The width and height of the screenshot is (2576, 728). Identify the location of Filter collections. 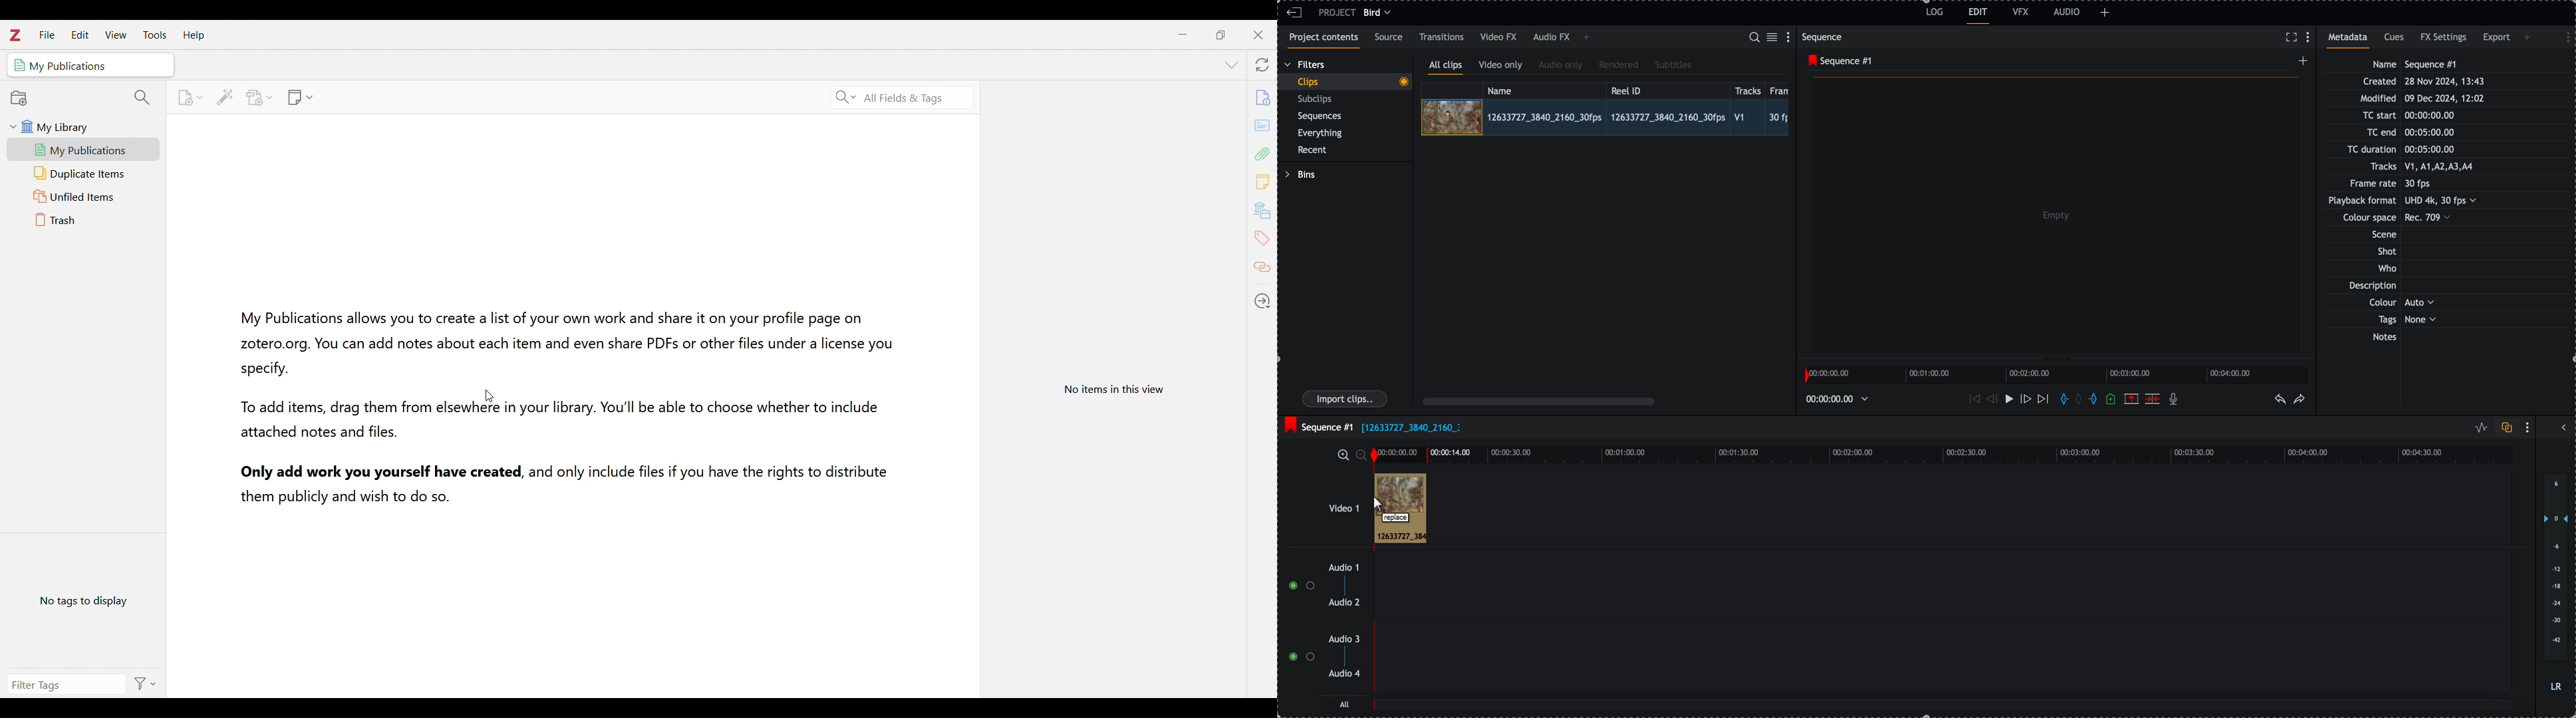
(143, 98).